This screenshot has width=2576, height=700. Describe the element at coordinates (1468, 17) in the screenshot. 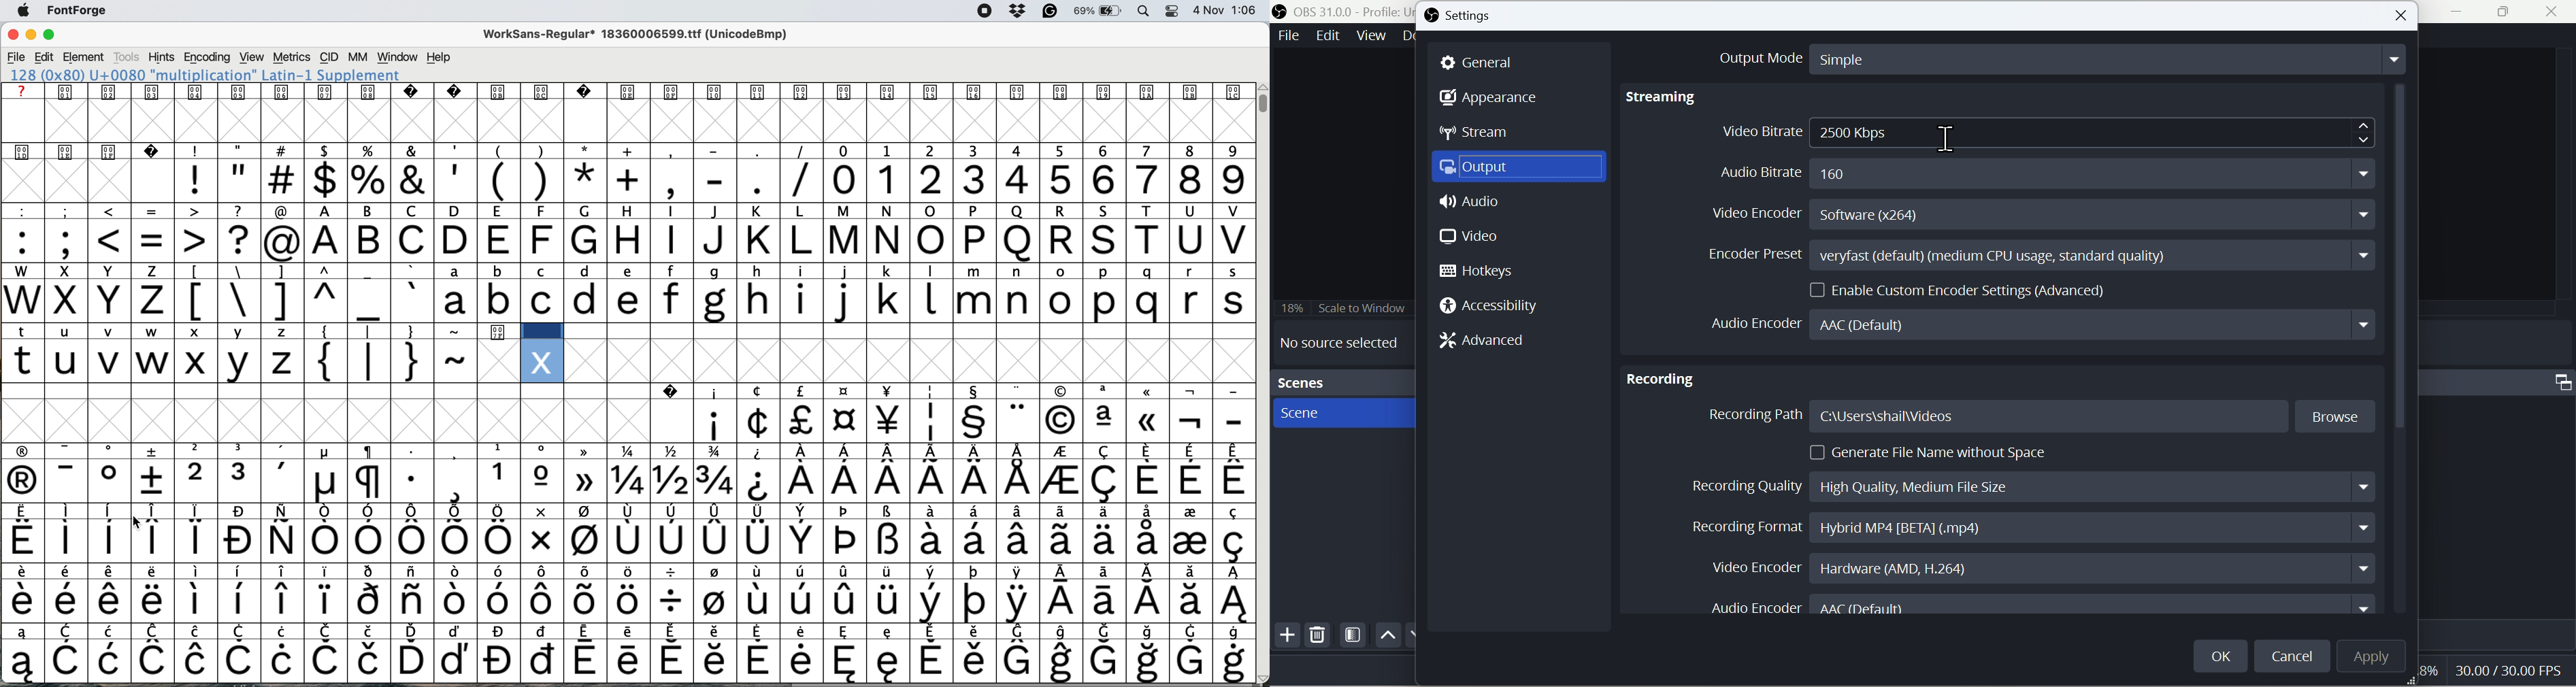

I see `Settings` at that location.